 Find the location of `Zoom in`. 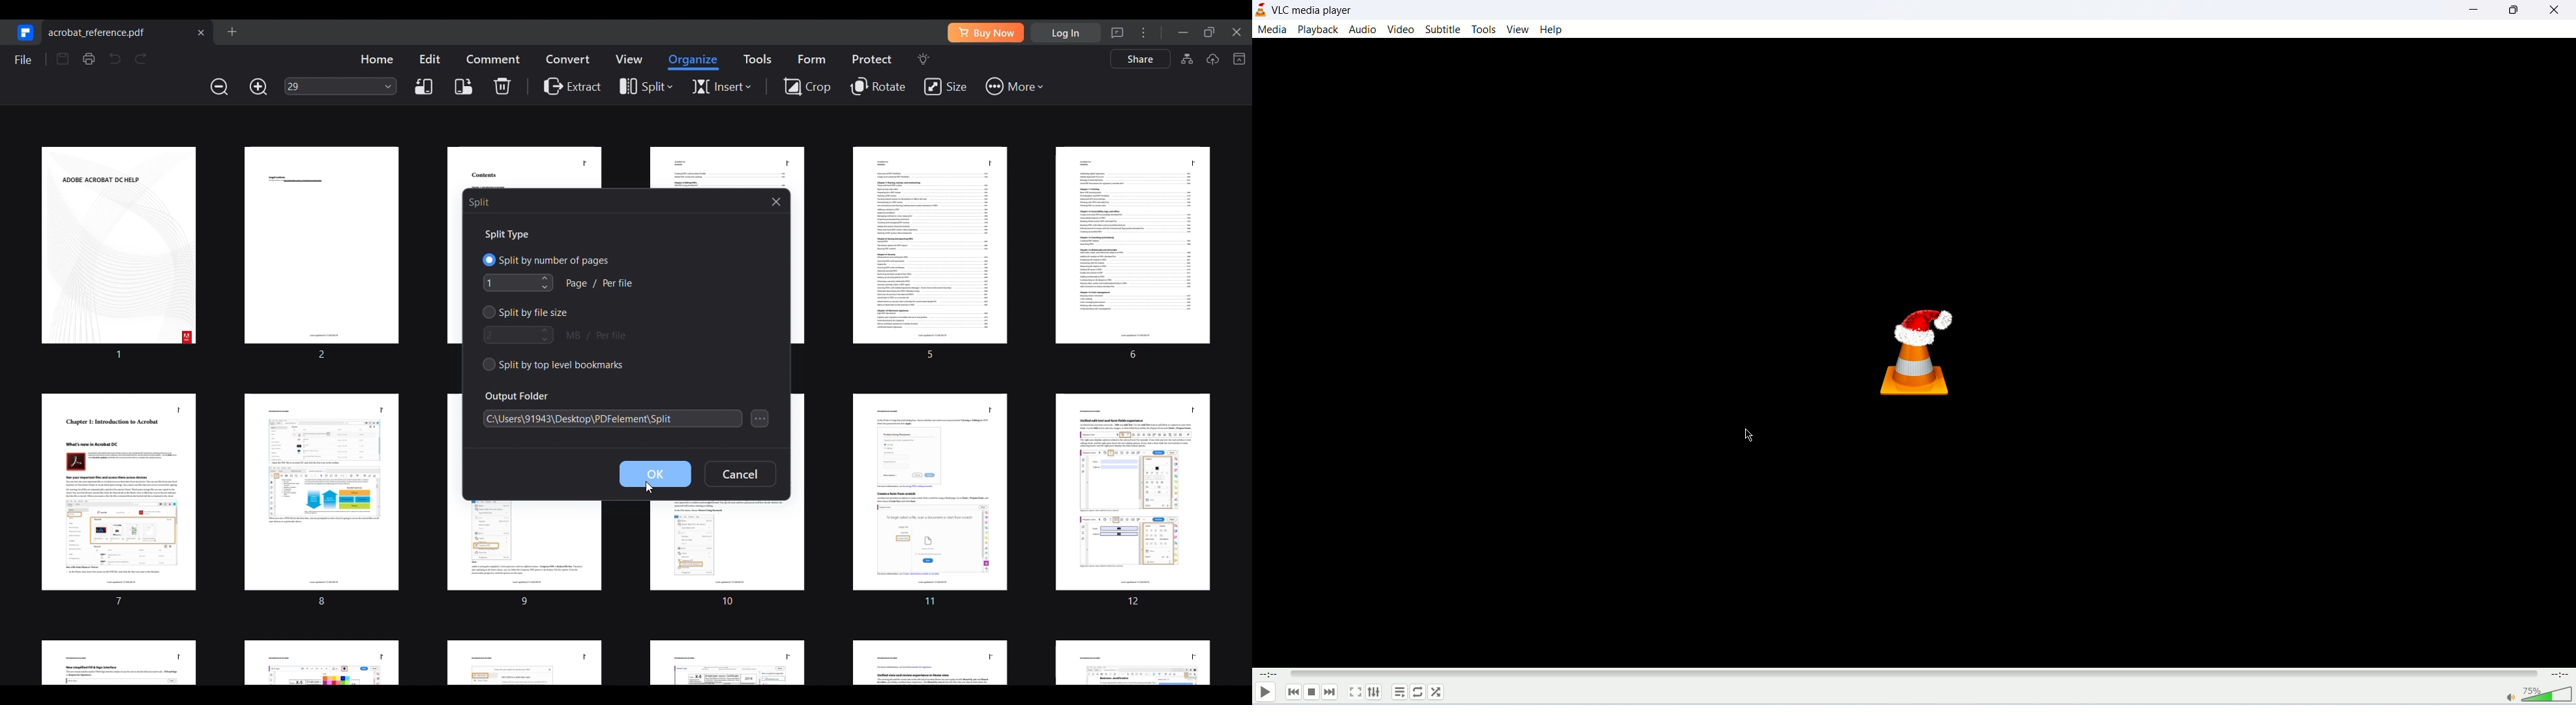

Zoom in is located at coordinates (258, 87).